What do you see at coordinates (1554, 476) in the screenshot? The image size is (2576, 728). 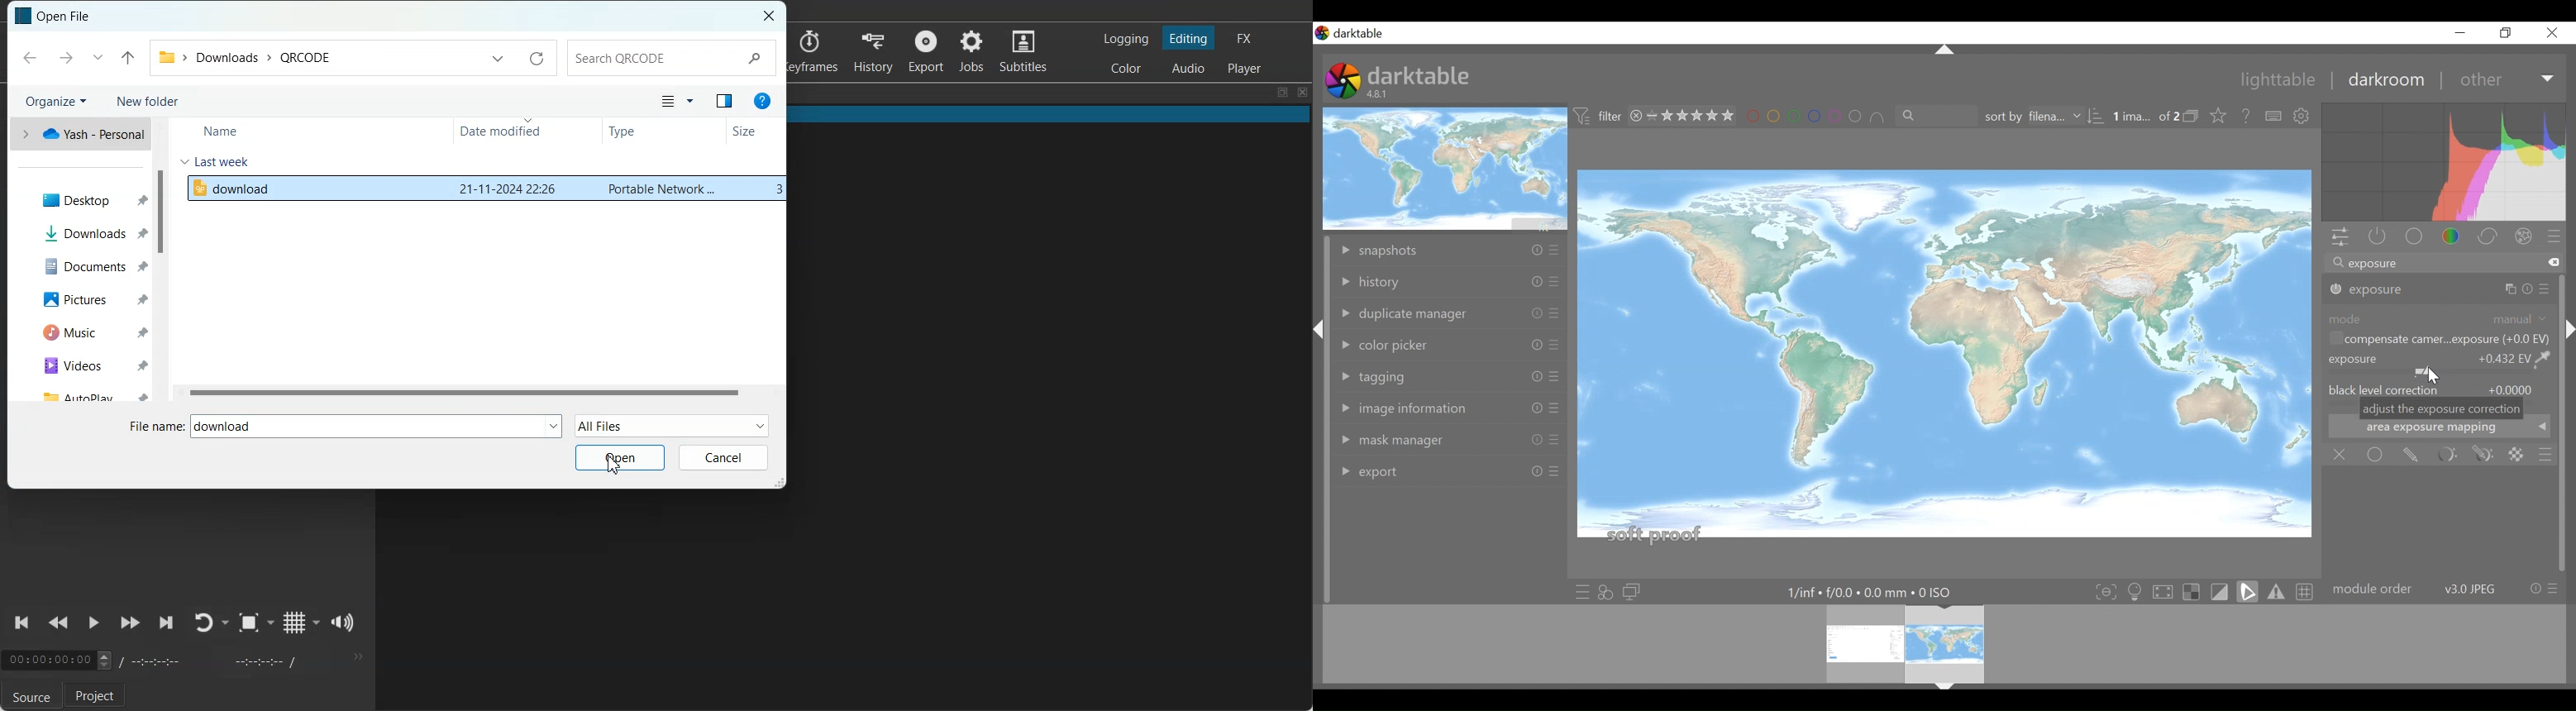 I see `` at bounding box center [1554, 476].